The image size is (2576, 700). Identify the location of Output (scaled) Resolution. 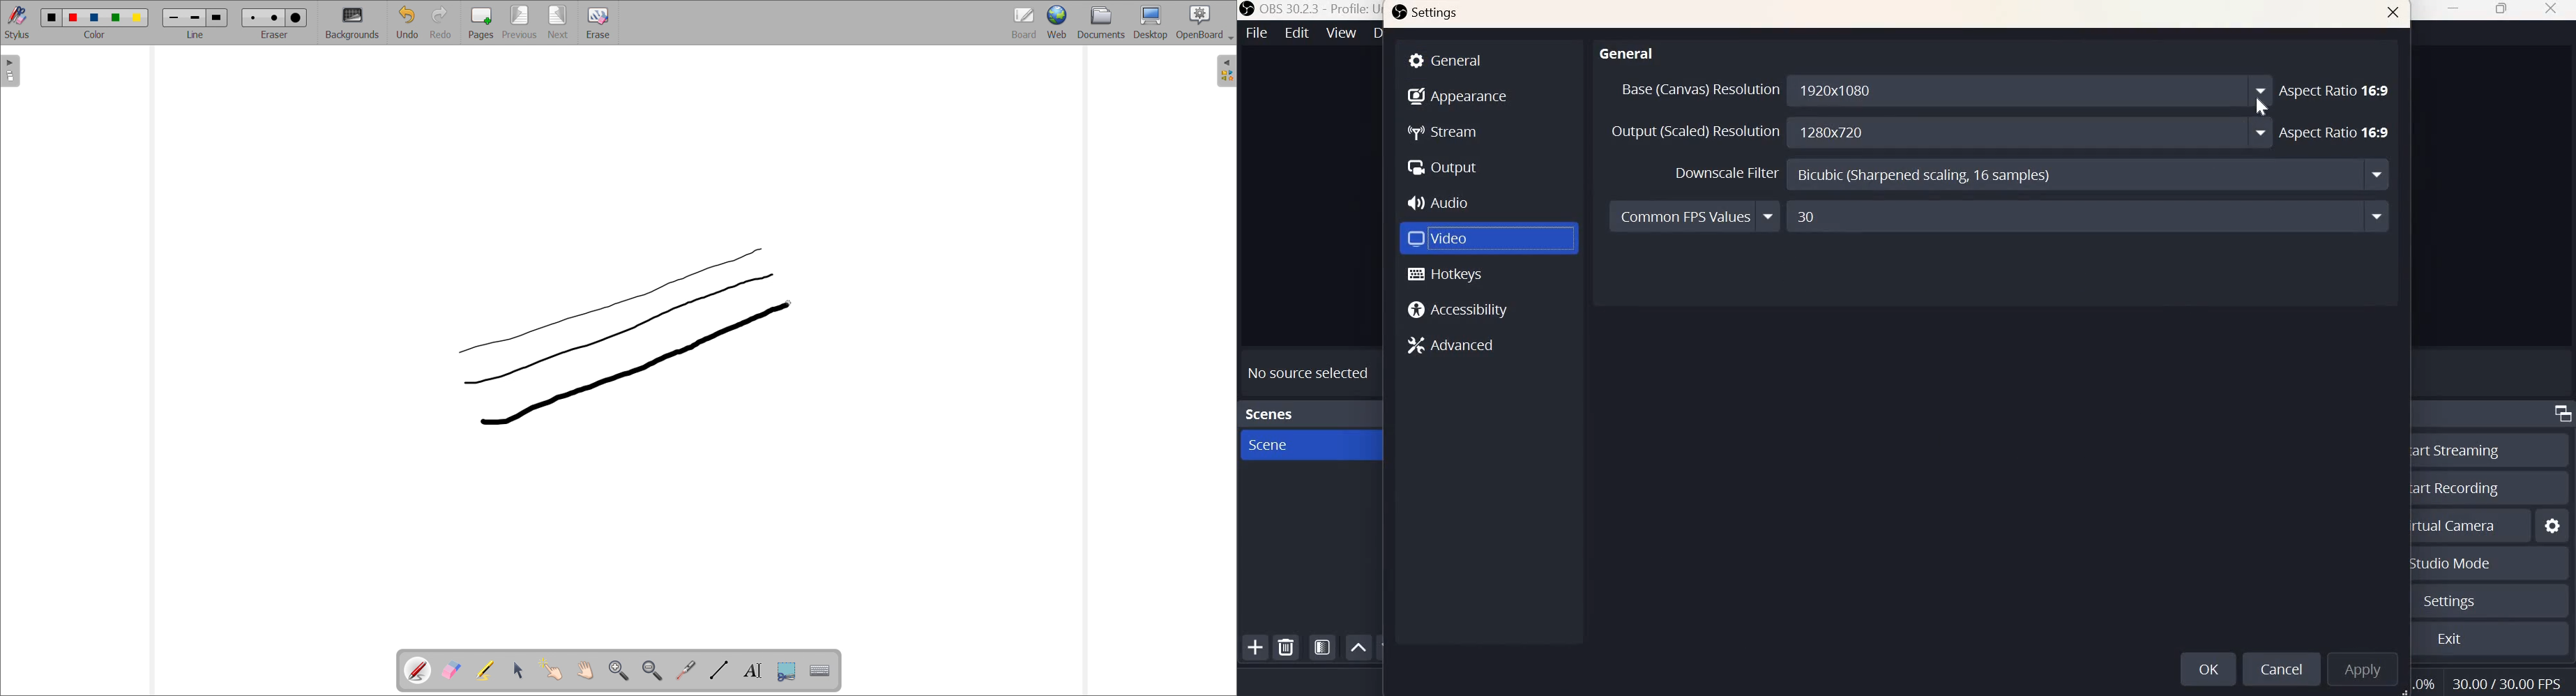
(1695, 133).